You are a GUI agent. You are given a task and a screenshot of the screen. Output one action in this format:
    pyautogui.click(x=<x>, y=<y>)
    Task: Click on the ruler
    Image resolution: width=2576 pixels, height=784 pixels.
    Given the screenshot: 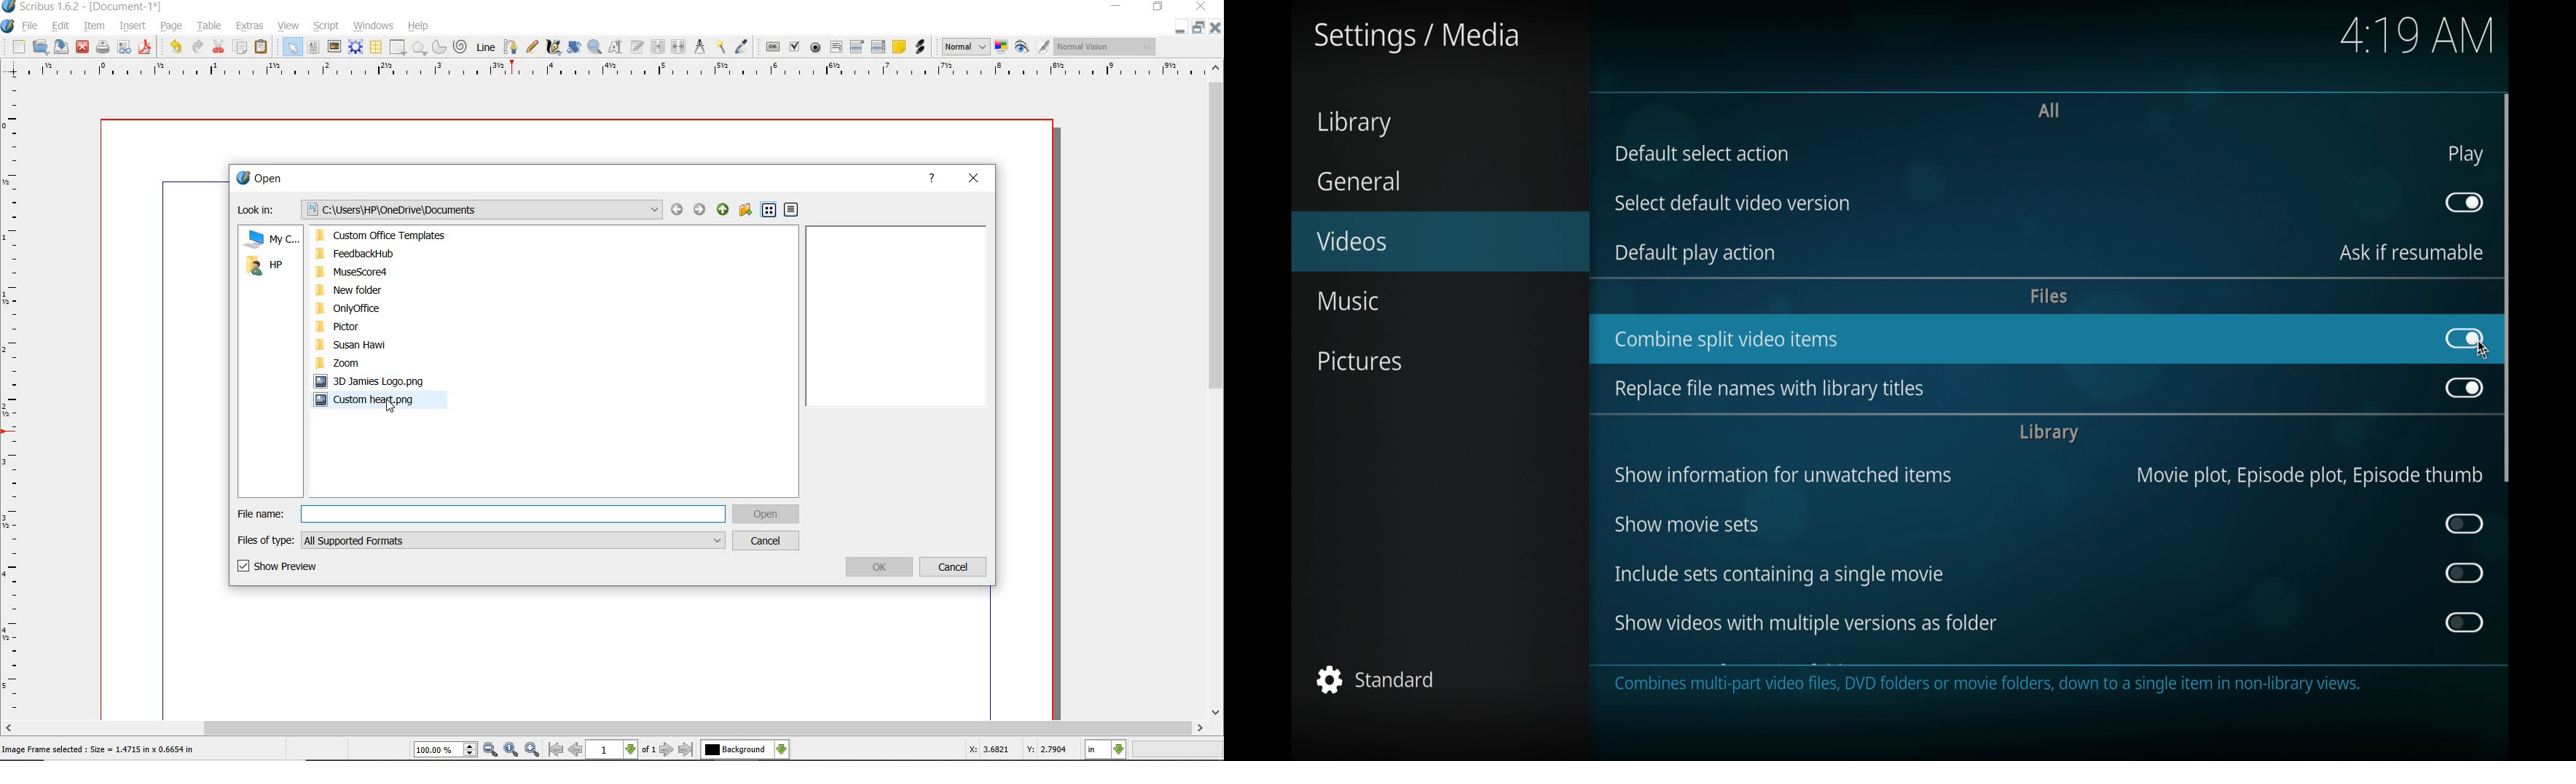 What is the action you would take?
    pyautogui.click(x=14, y=399)
    